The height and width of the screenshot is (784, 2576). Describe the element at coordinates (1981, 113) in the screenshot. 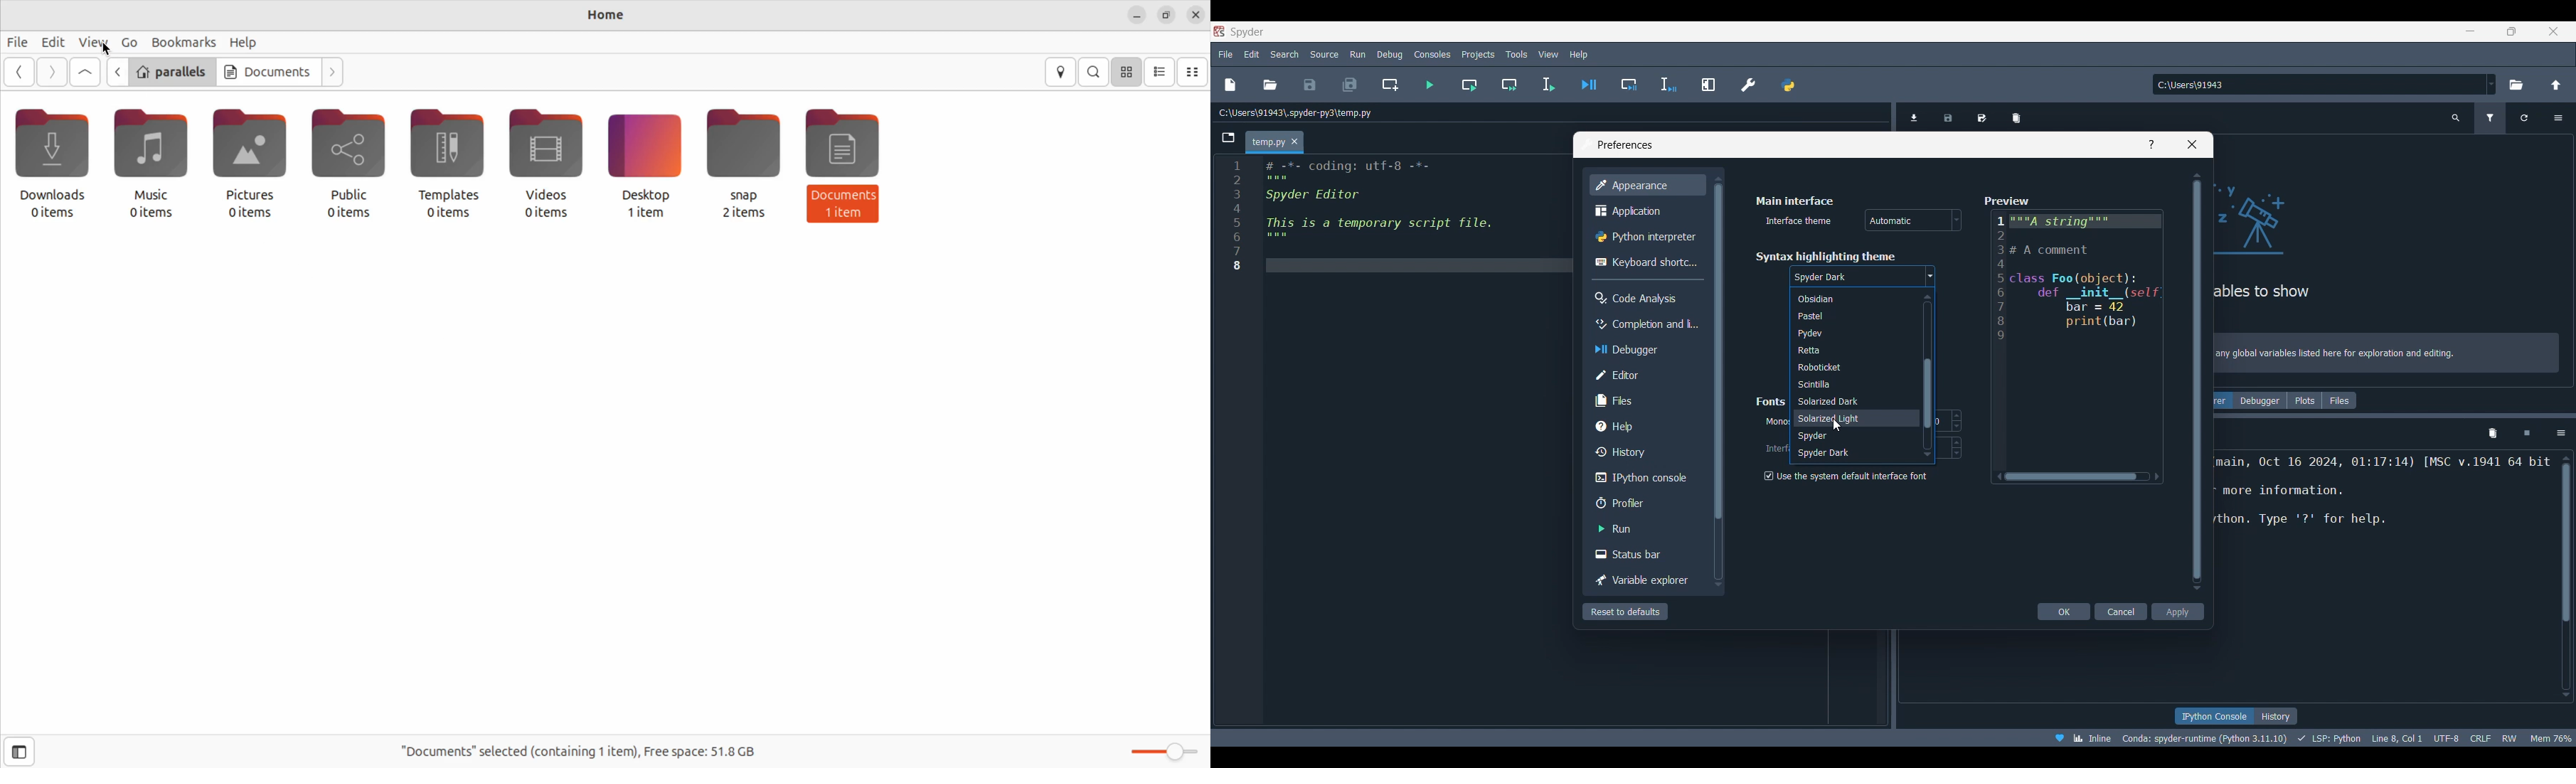

I see `Save data as` at that location.